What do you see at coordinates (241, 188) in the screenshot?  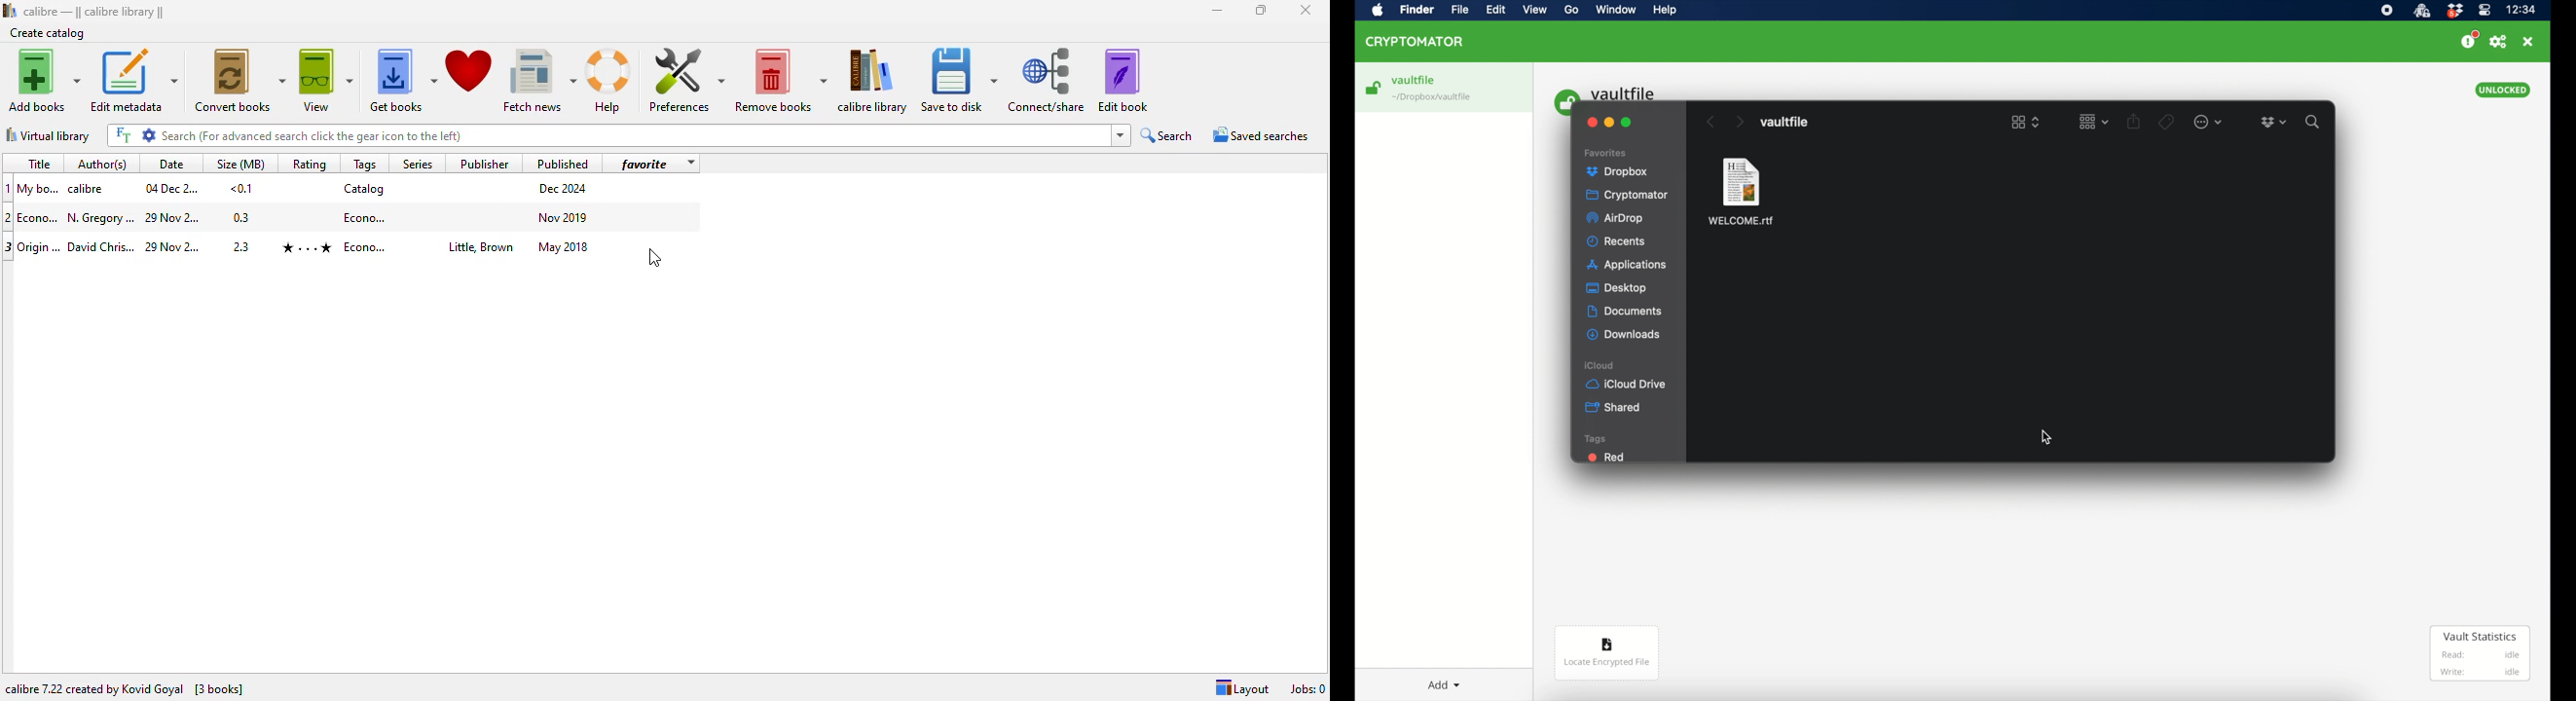 I see `size` at bounding box center [241, 188].